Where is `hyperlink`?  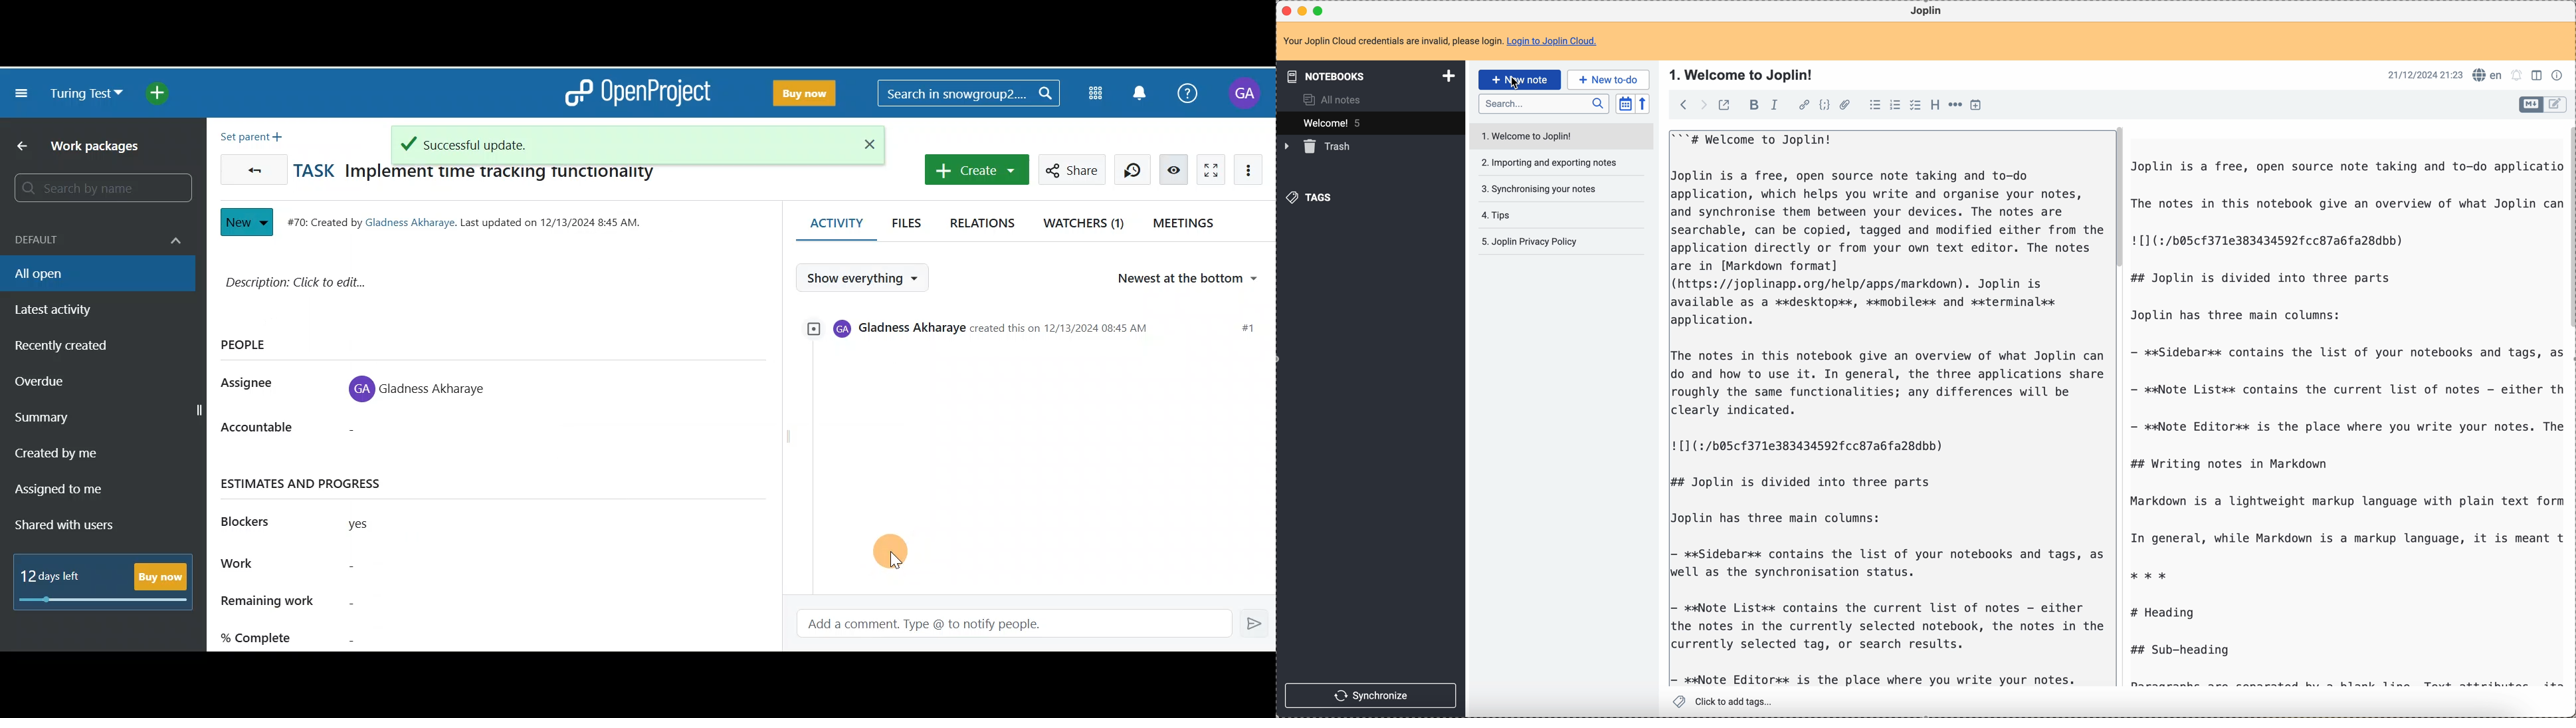 hyperlink is located at coordinates (1804, 106).